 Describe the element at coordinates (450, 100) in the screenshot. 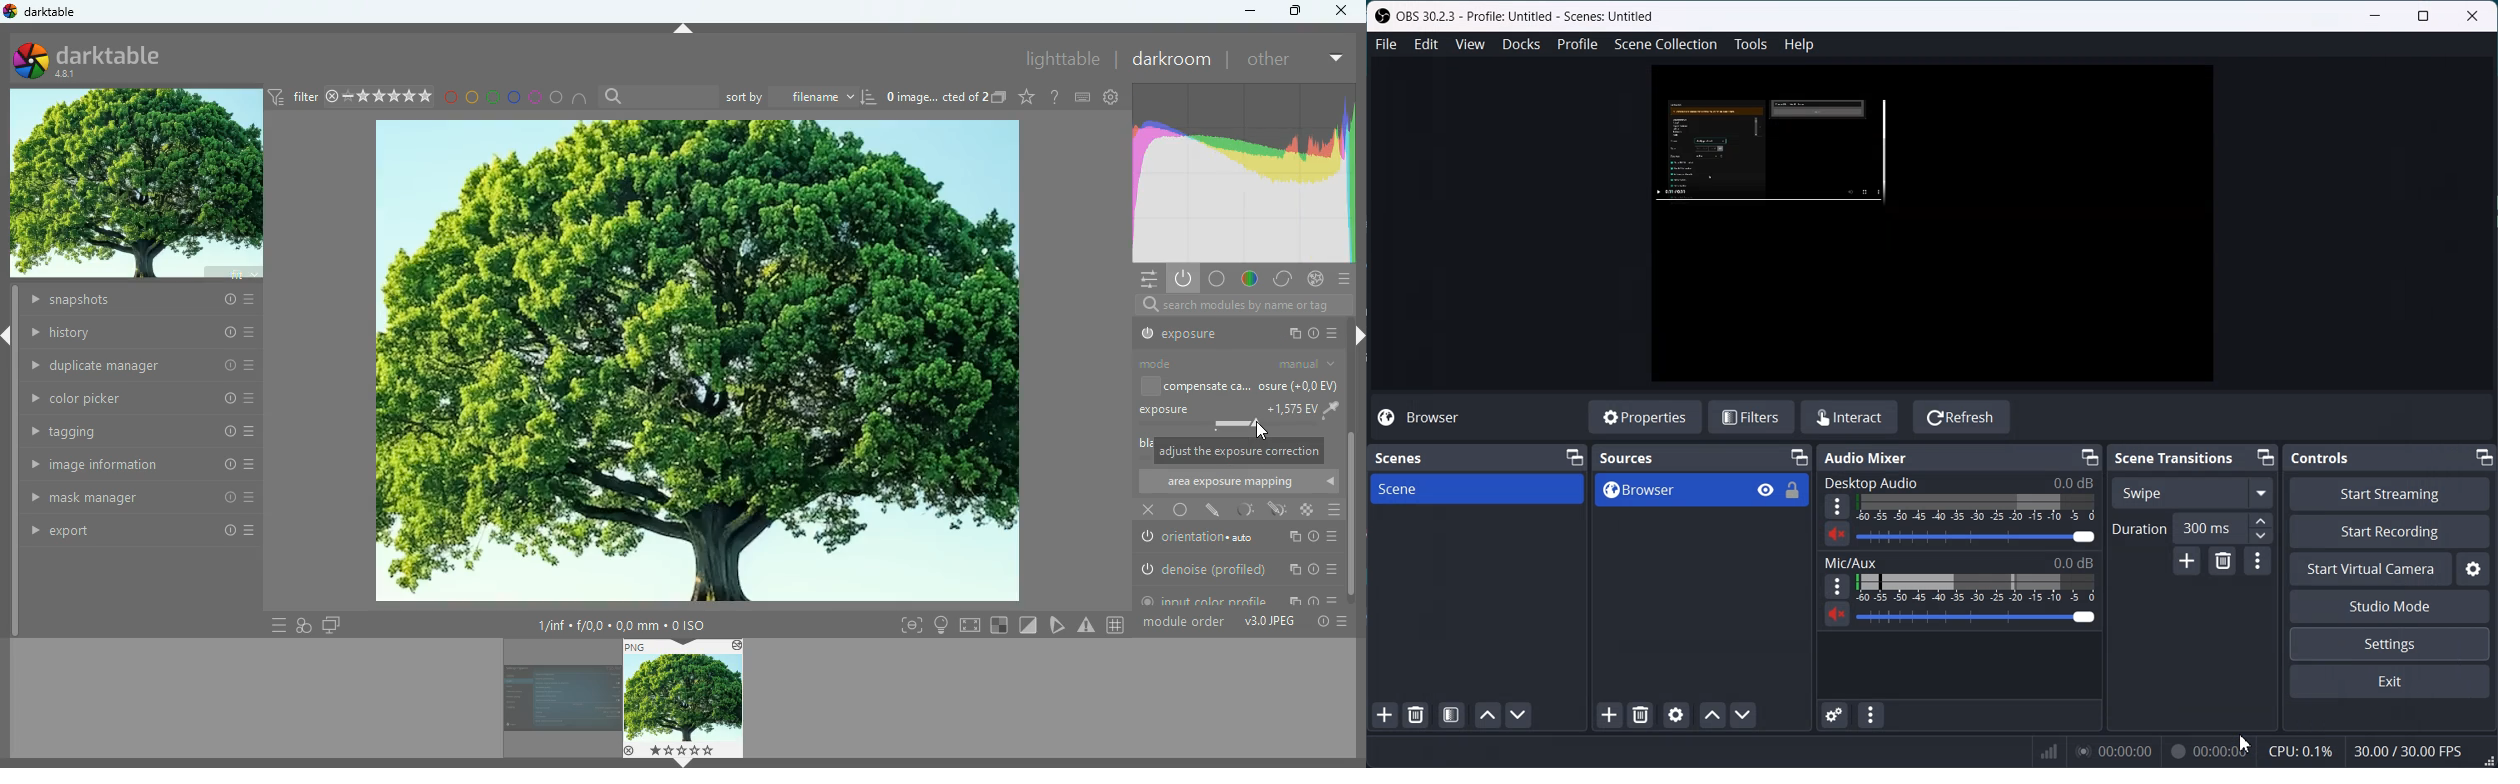

I see `red` at that location.